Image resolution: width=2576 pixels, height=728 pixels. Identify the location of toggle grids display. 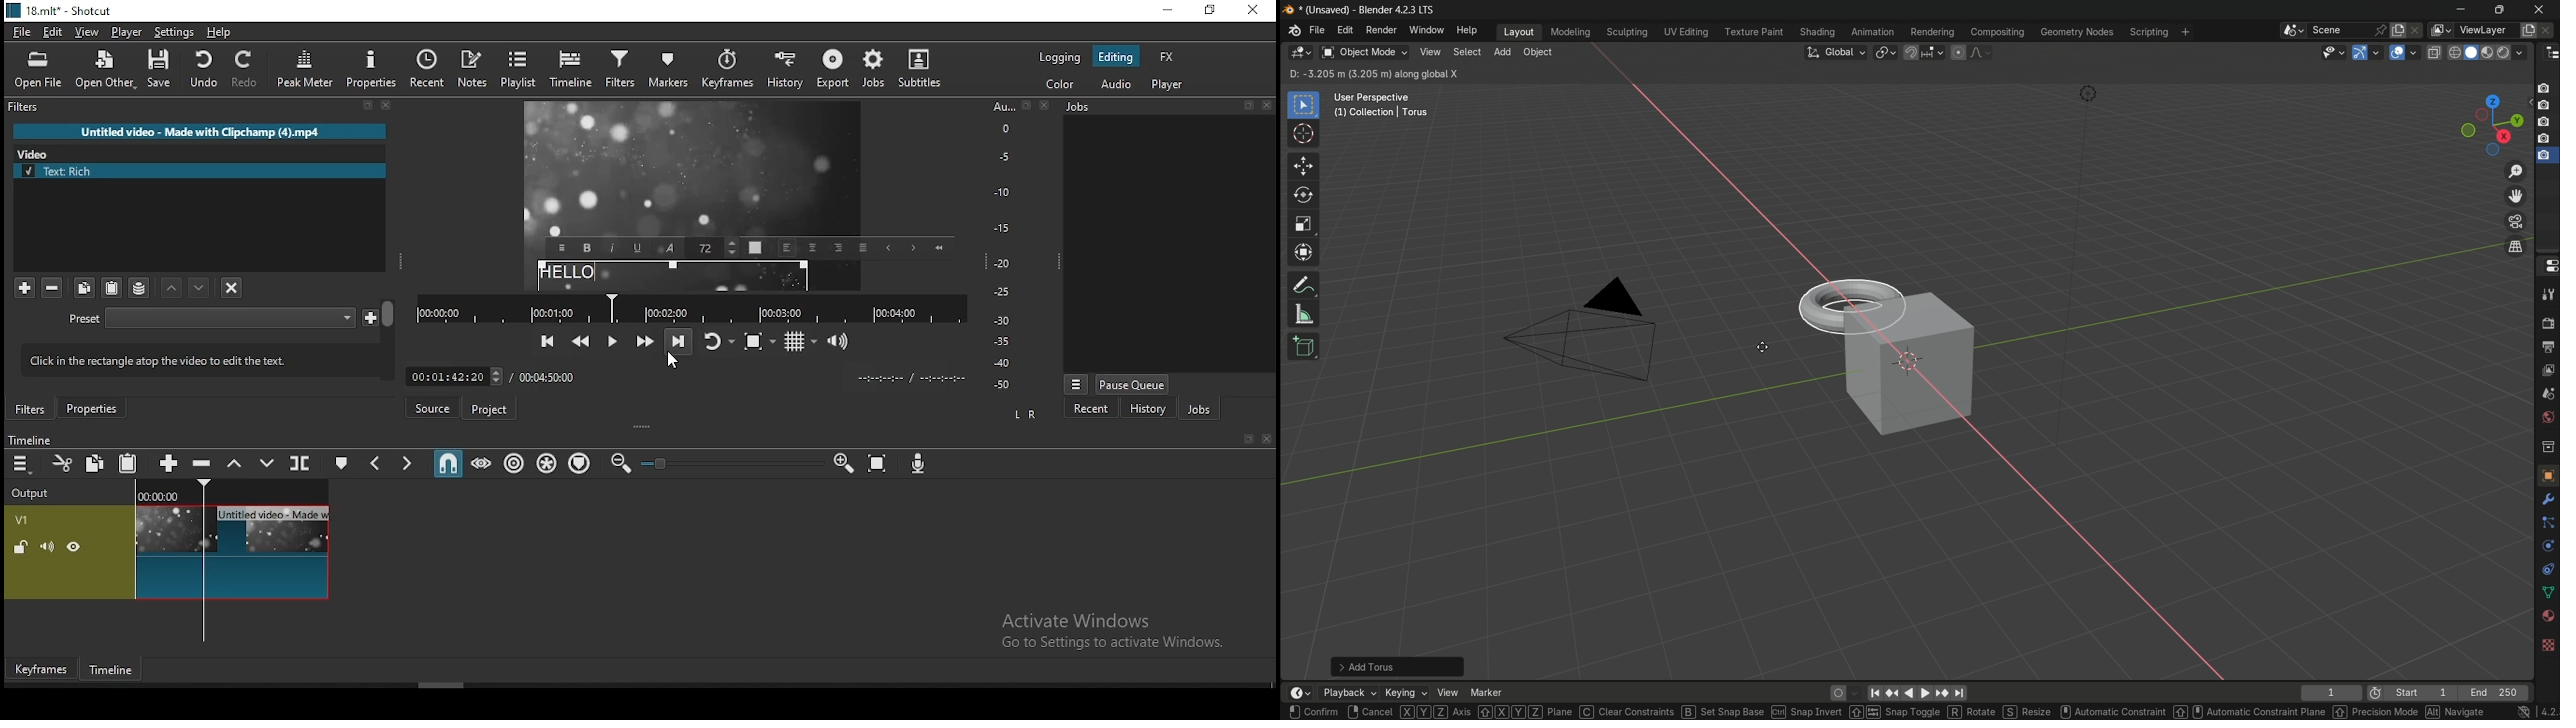
(799, 342).